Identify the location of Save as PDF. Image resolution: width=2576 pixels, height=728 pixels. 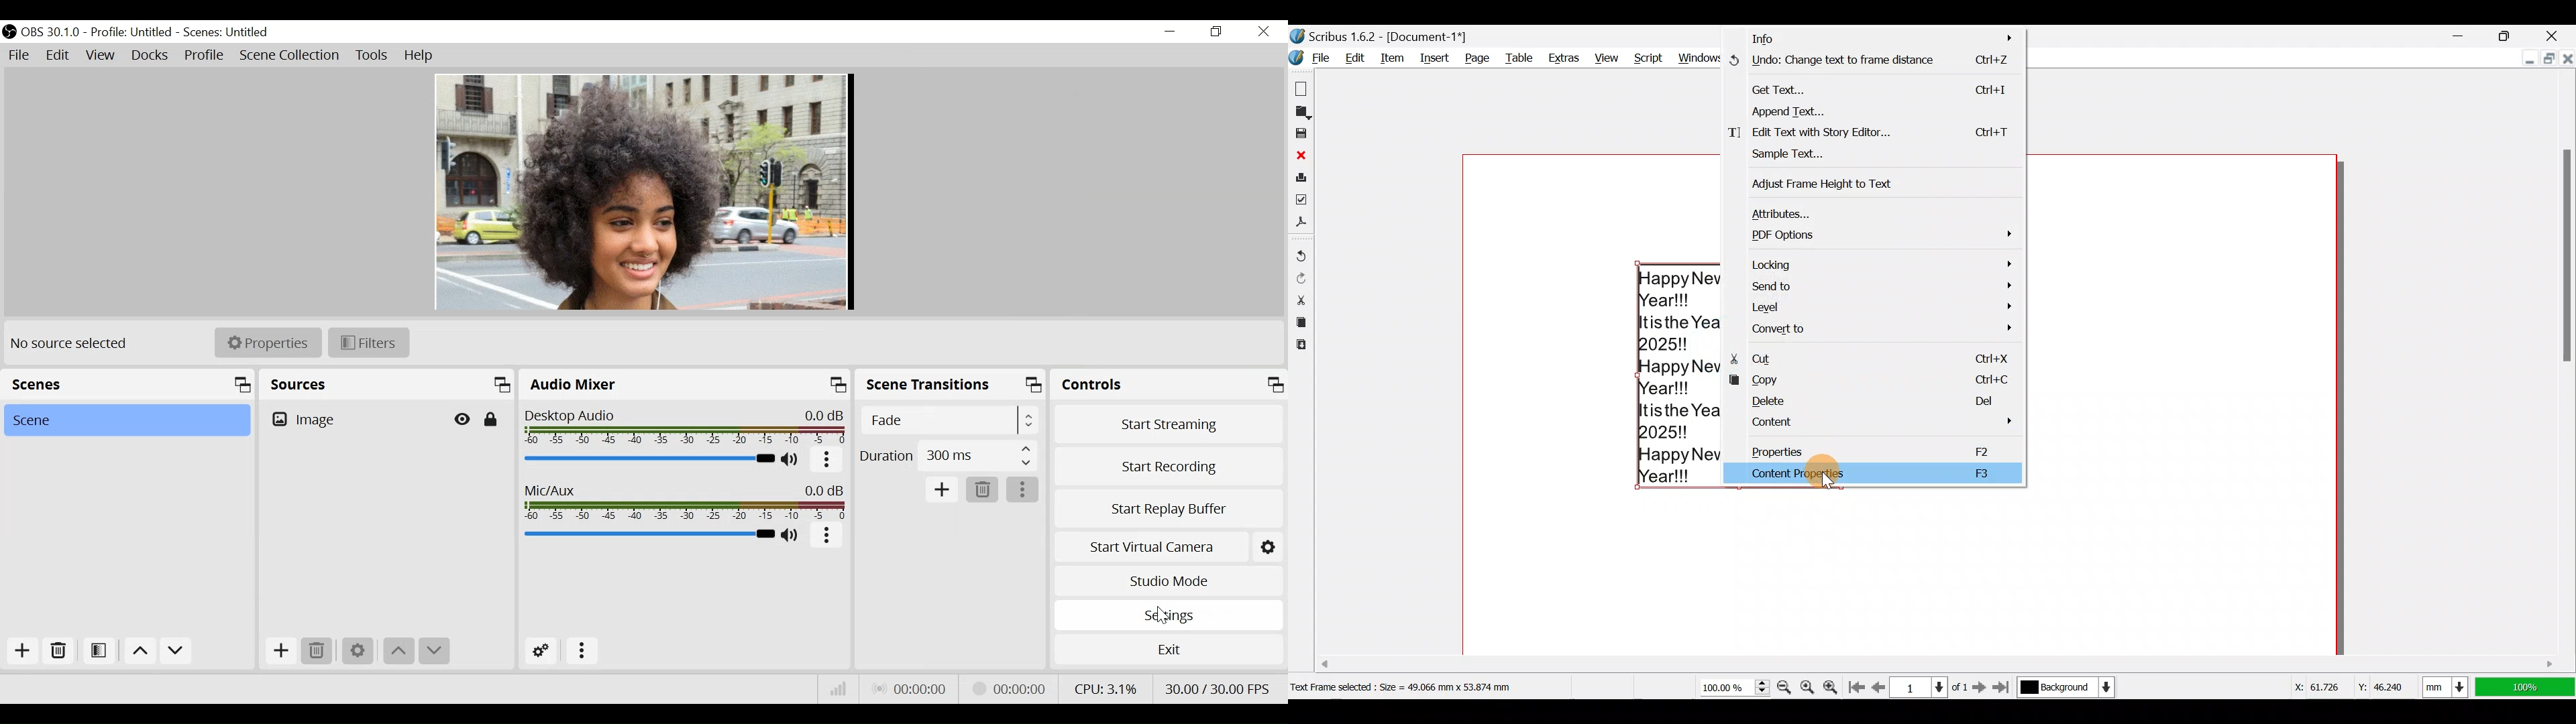
(1304, 225).